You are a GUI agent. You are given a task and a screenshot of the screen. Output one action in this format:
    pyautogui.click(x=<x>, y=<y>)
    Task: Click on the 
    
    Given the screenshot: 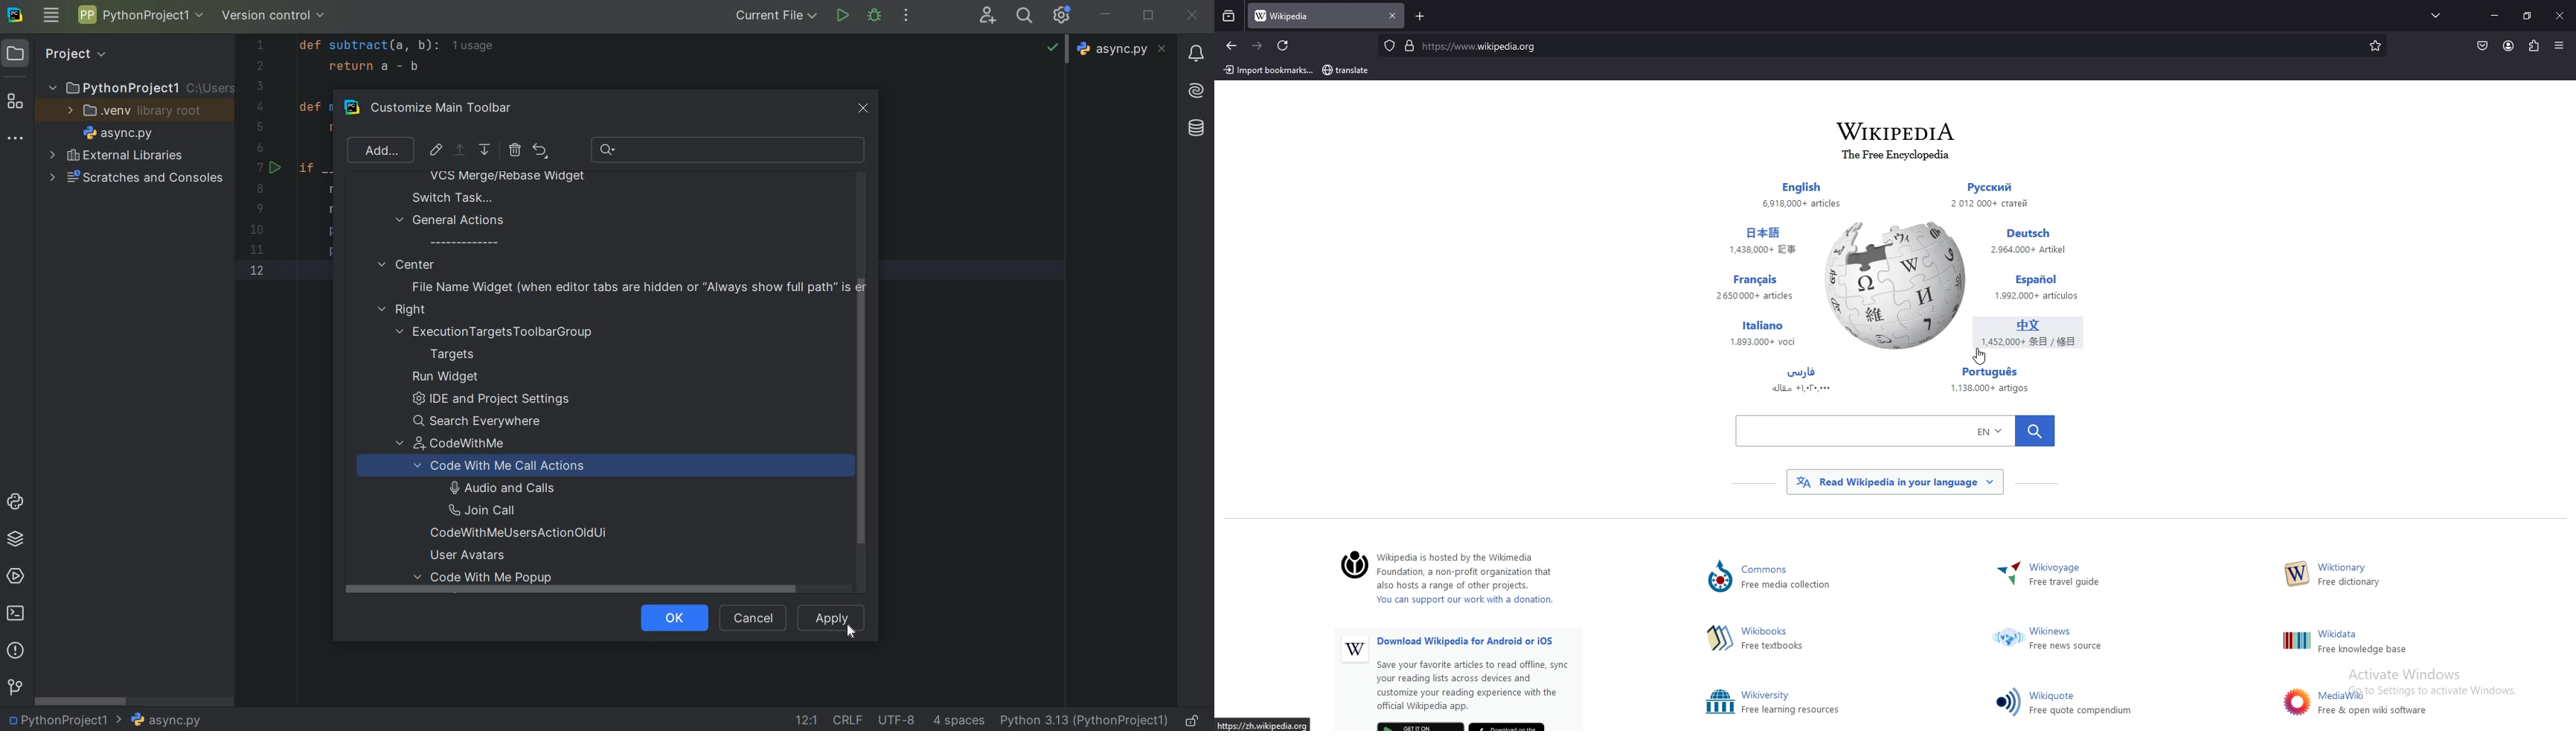 What is the action you would take?
    pyautogui.click(x=2007, y=199)
    